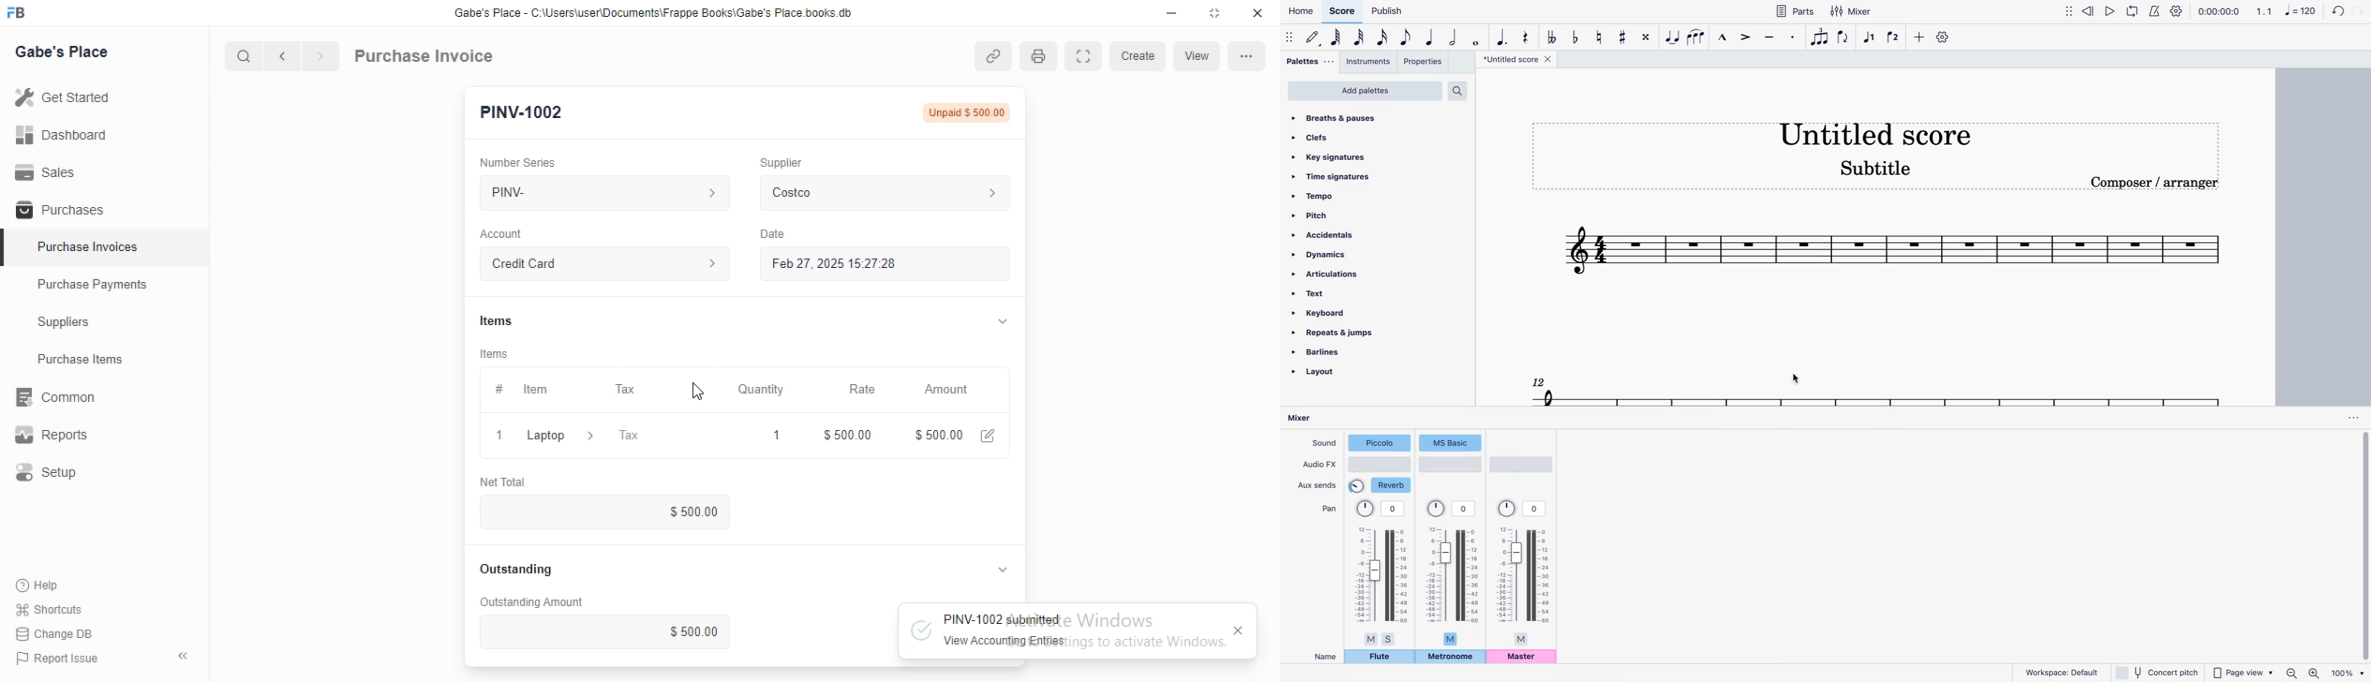  What do you see at coordinates (1337, 38) in the screenshot?
I see `64th note` at bounding box center [1337, 38].